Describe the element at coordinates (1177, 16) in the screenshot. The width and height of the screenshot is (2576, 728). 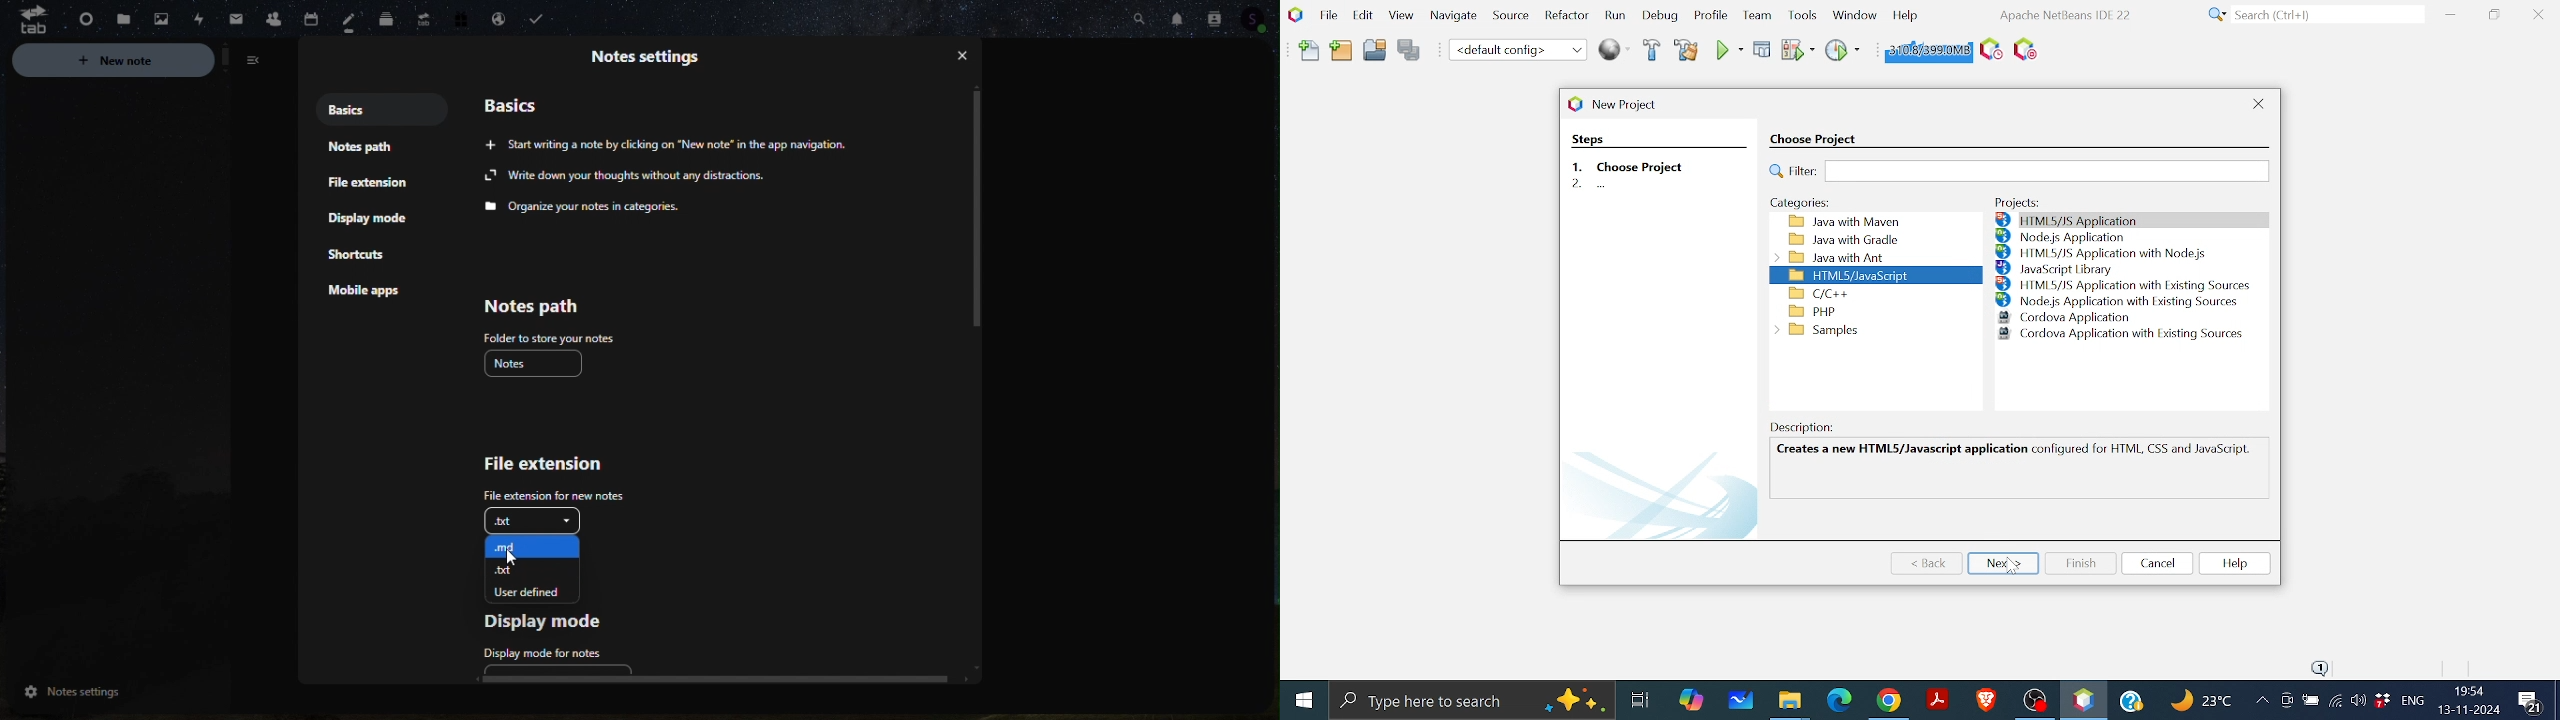
I see `Notifications` at that location.